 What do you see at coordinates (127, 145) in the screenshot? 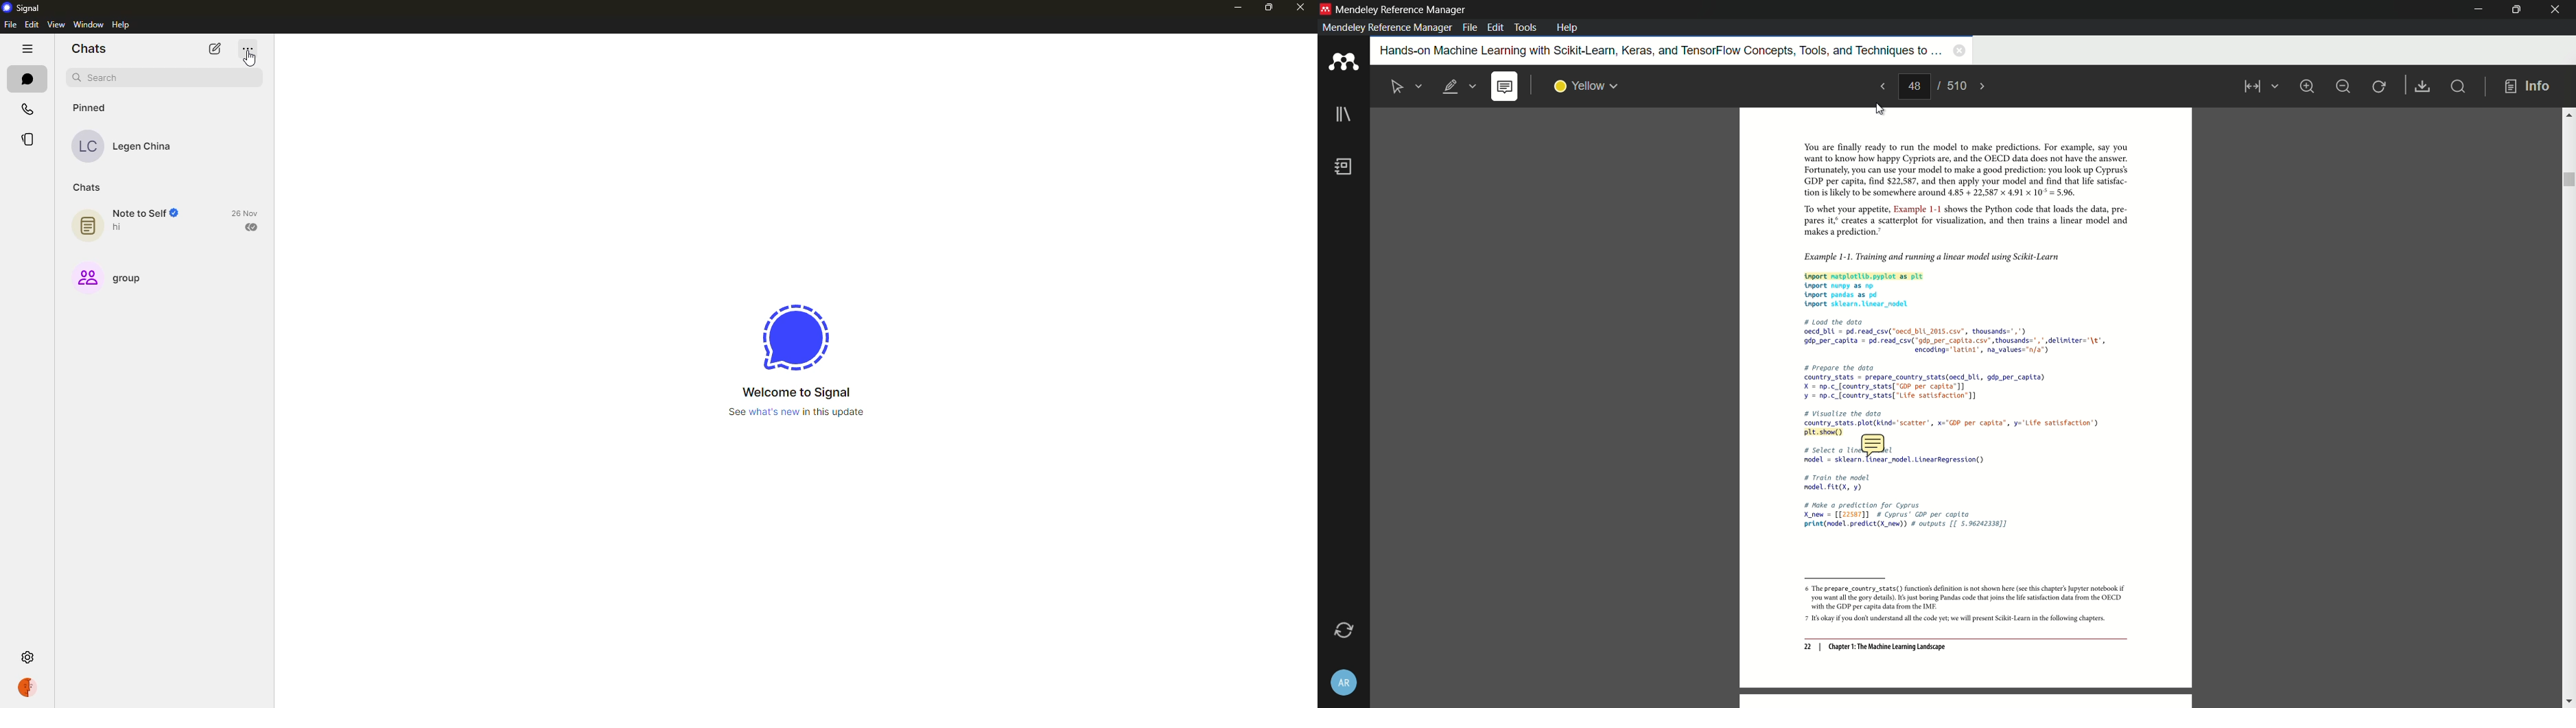
I see `contact` at bounding box center [127, 145].